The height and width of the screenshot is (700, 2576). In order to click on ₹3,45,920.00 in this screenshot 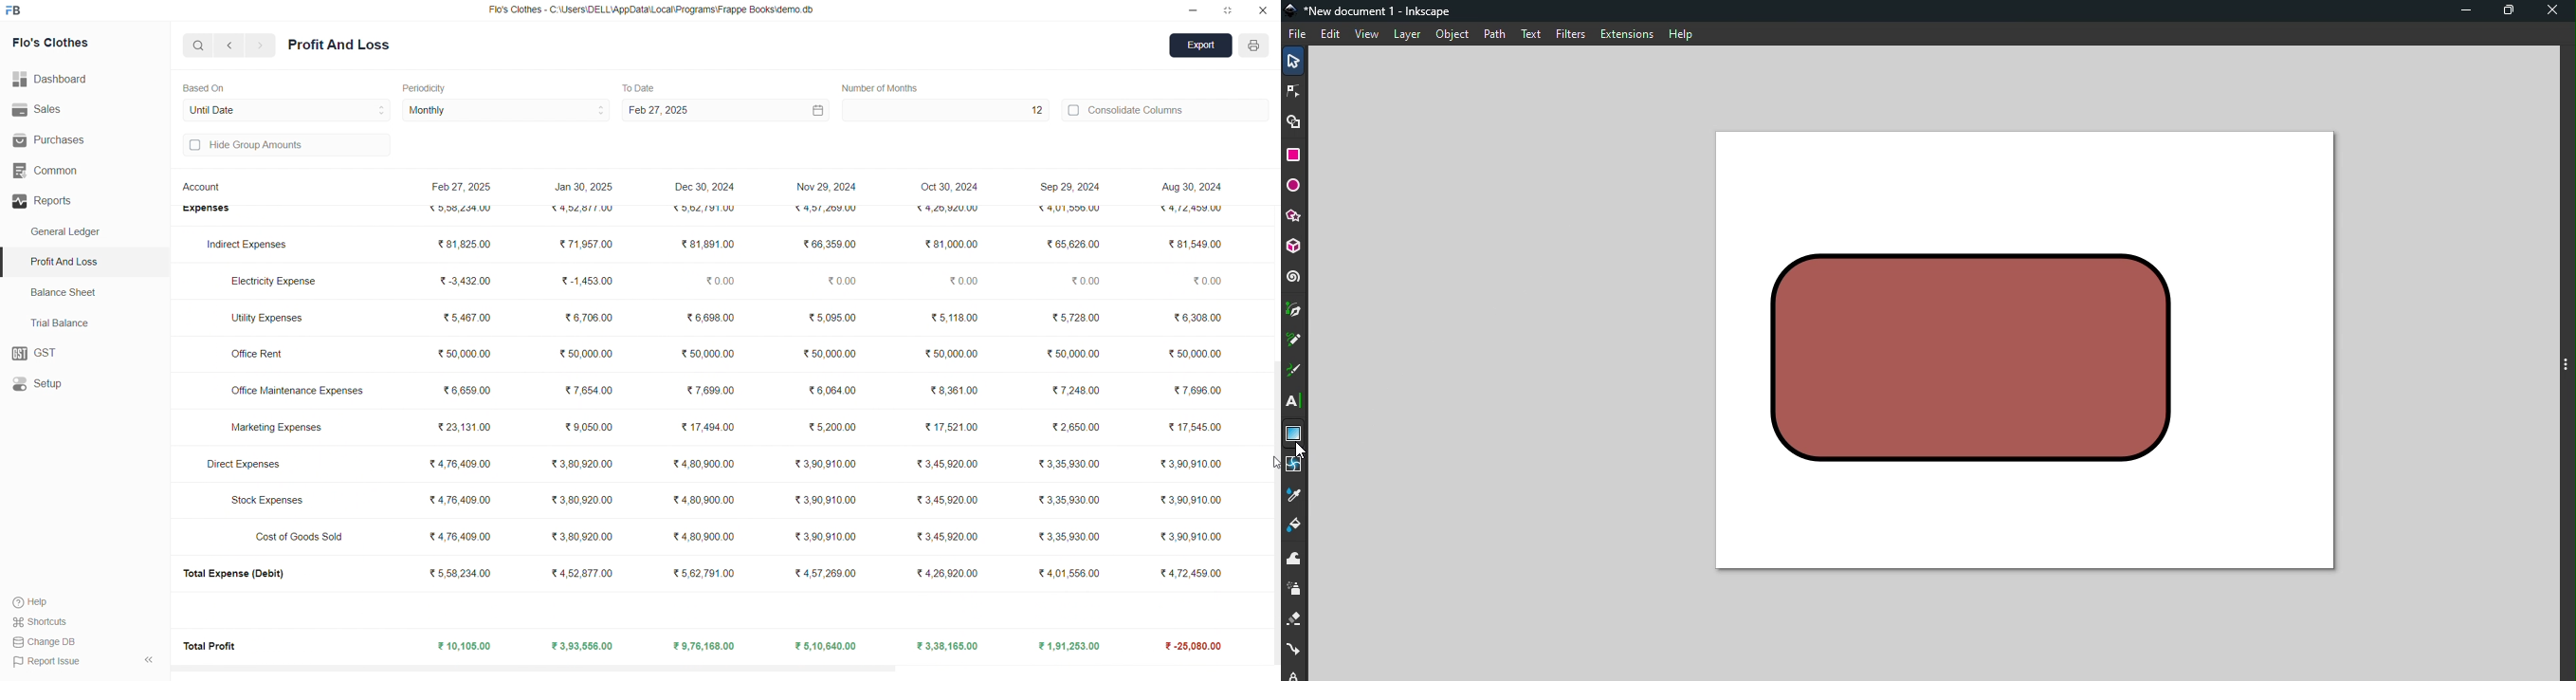, I will do `click(949, 537)`.